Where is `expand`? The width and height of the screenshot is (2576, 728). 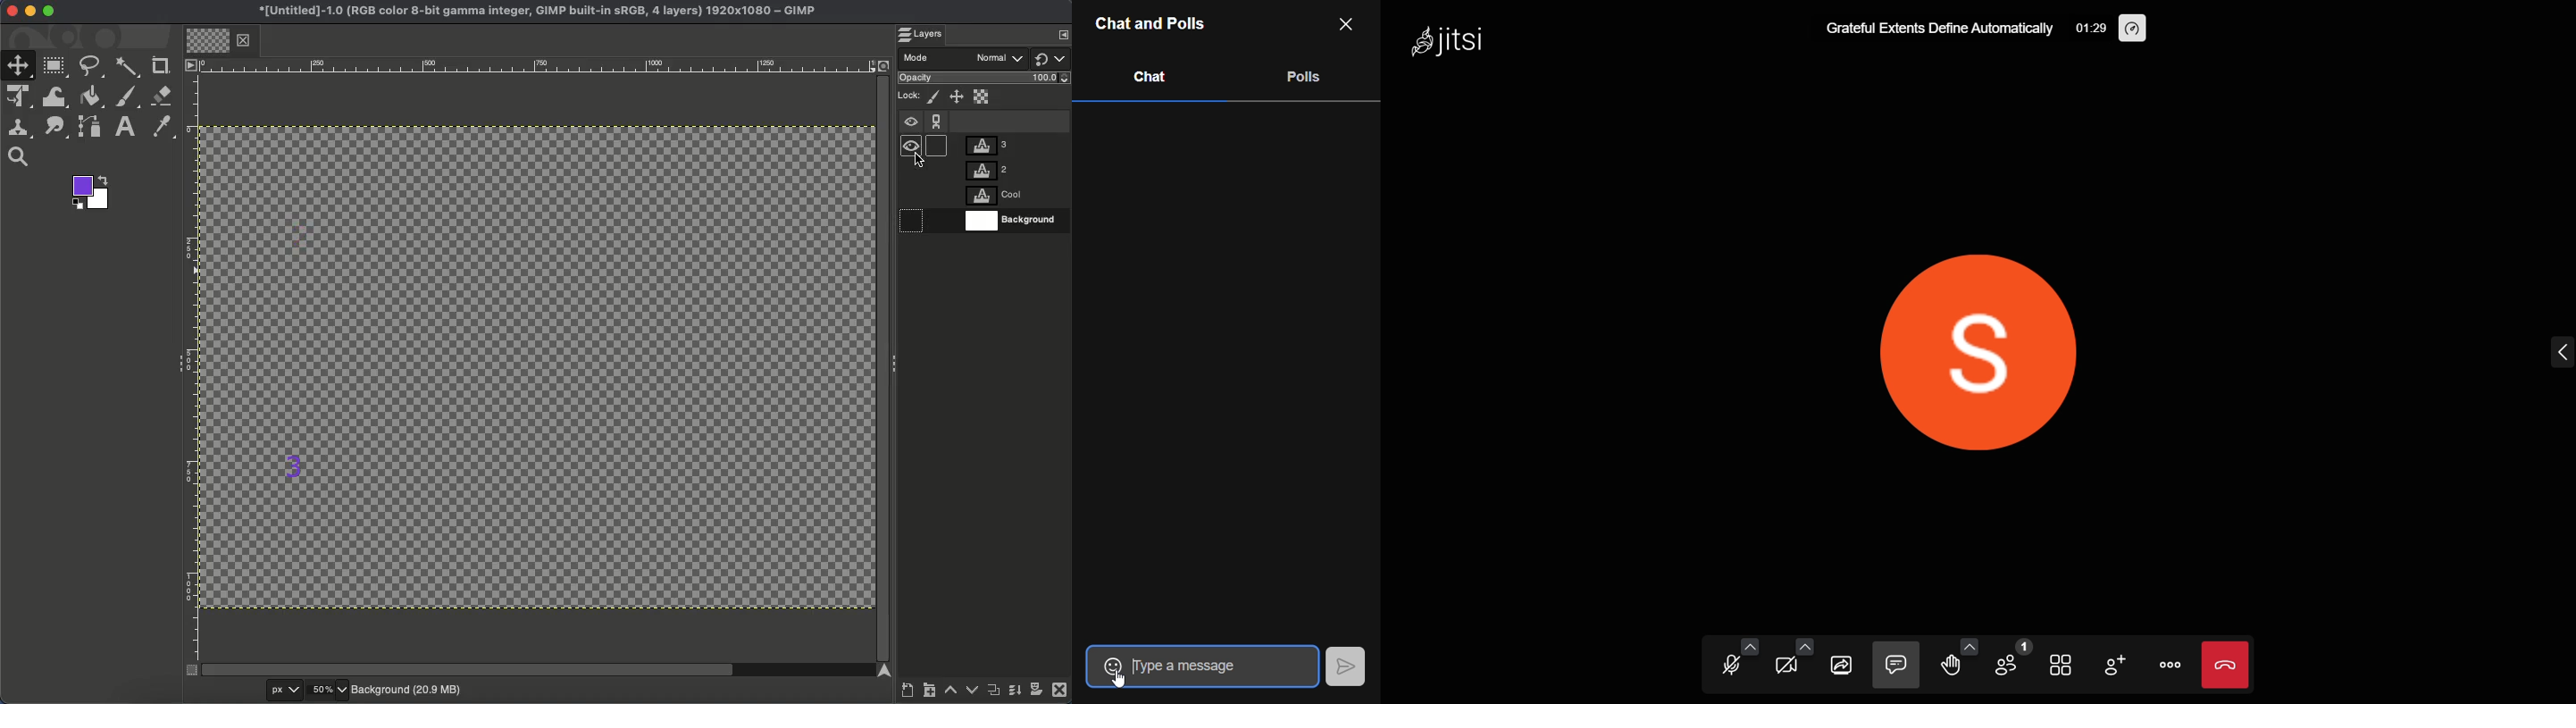
expand is located at coordinates (2537, 349).